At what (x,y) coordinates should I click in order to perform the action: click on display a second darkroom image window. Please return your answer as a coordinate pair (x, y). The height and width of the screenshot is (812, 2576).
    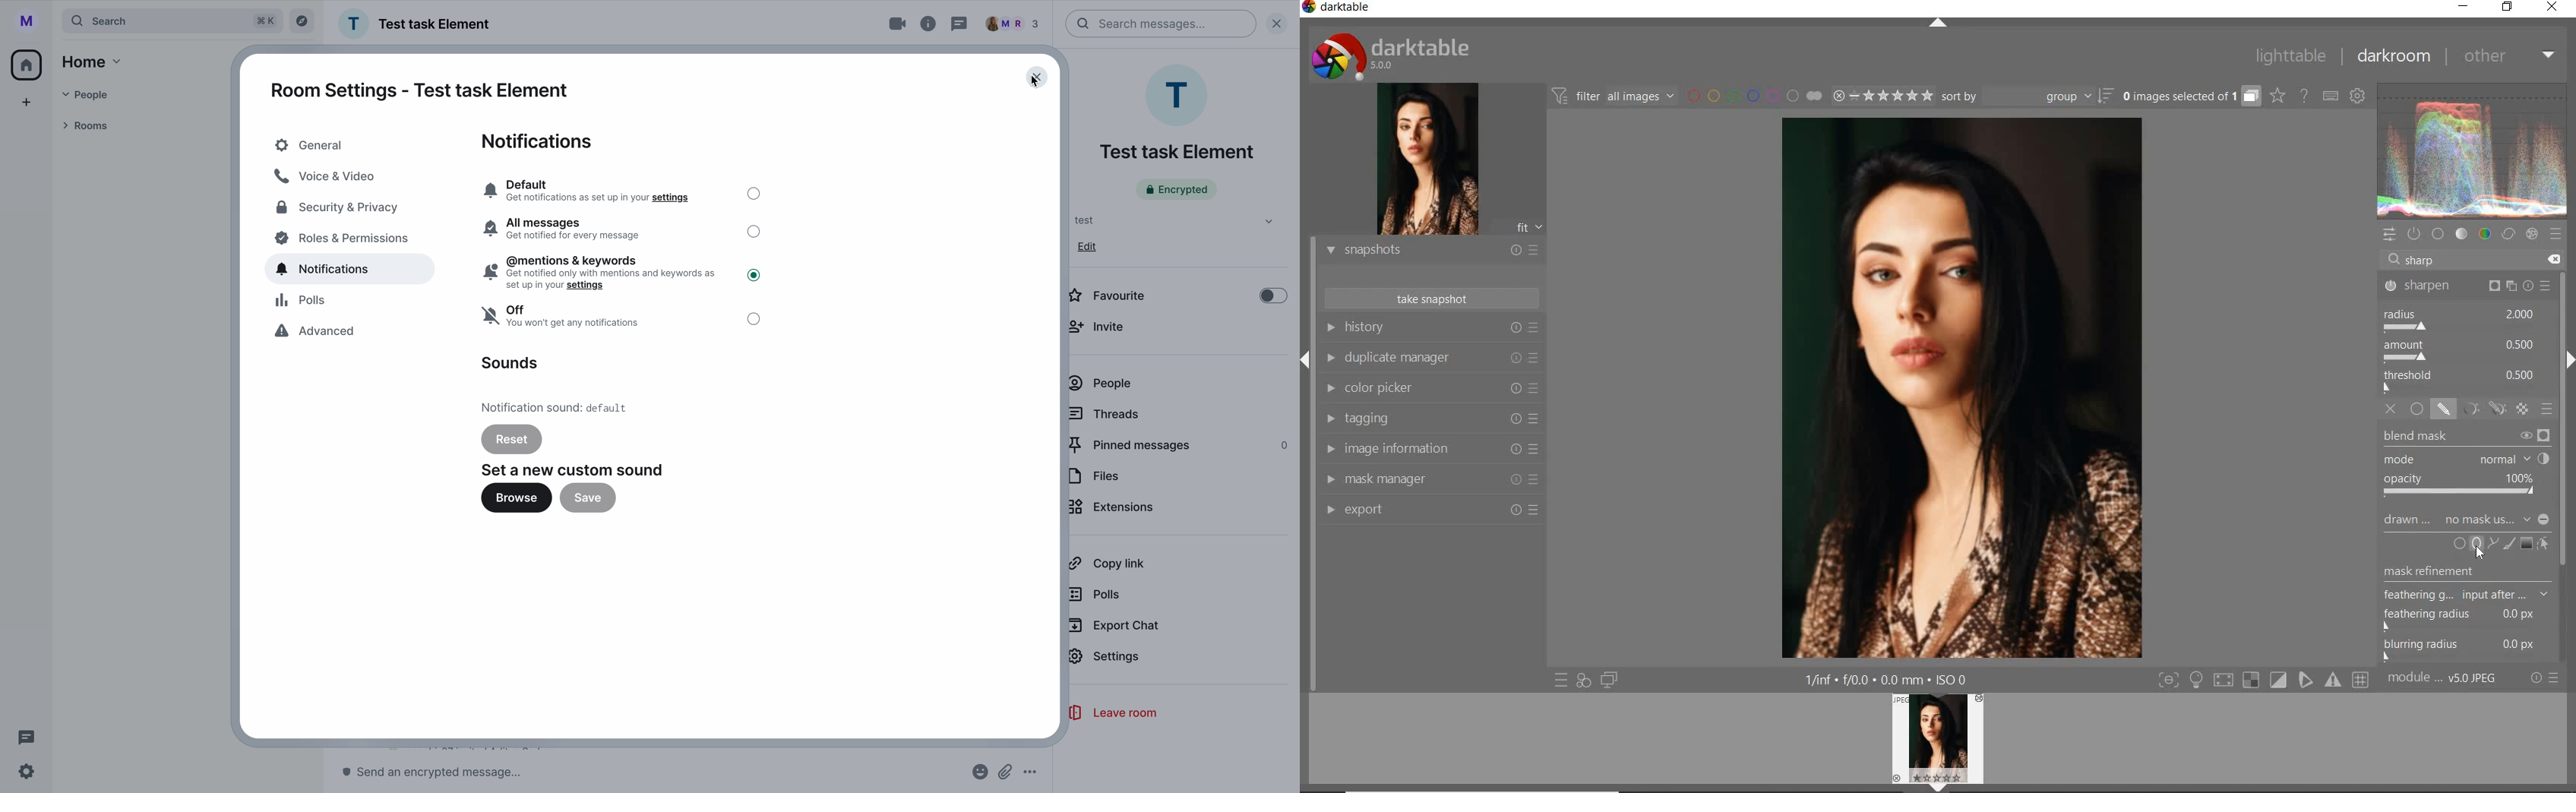
    Looking at the image, I should click on (1610, 679).